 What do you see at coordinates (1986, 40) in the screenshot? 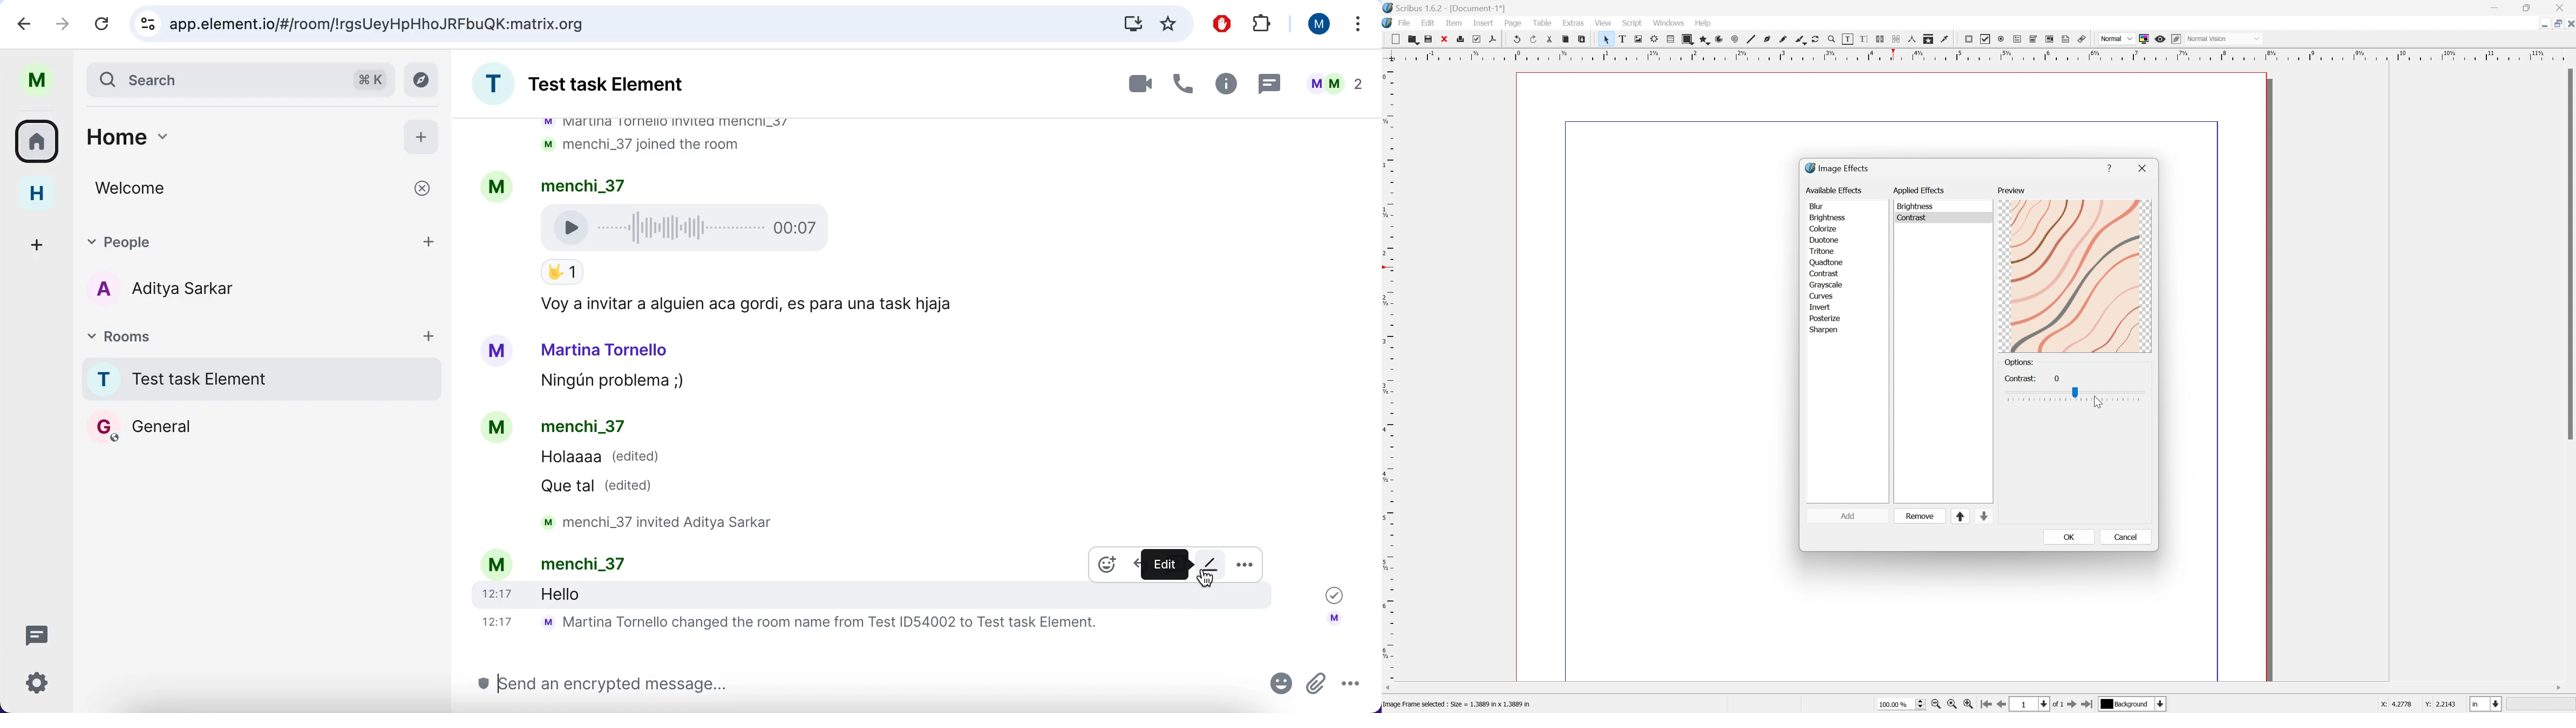
I see `PDF checkbox` at bounding box center [1986, 40].